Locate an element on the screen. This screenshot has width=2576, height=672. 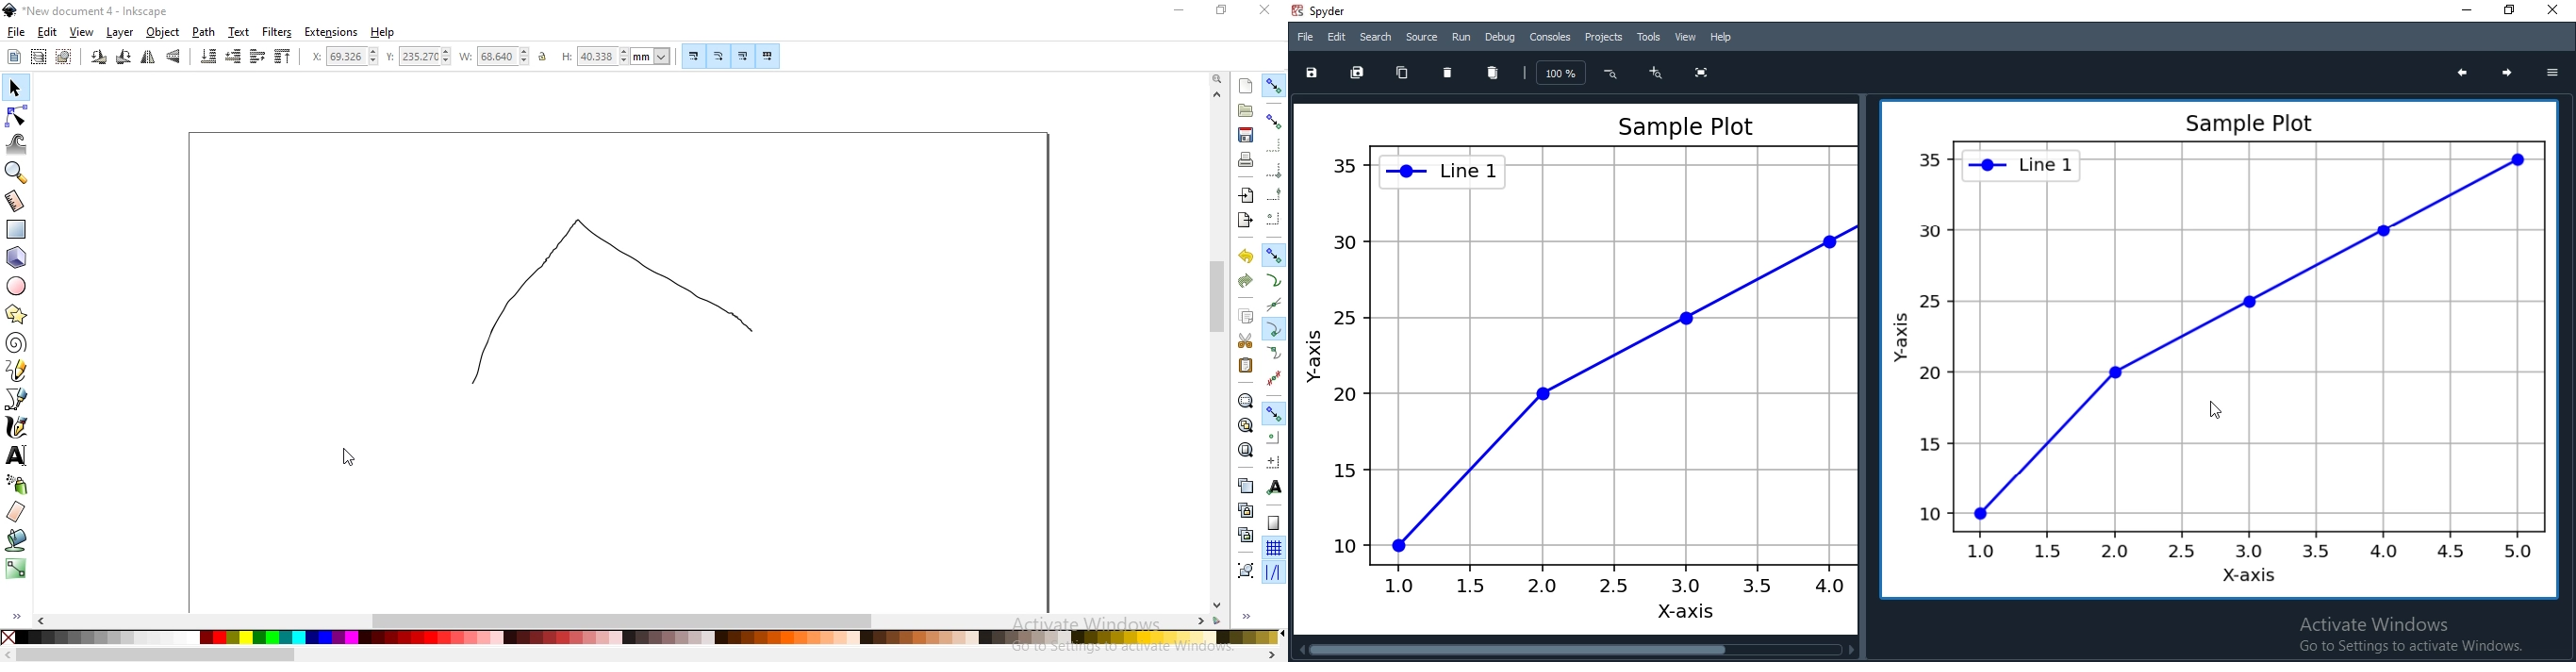
snap text anchors and baseline is located at coordinates (1275, 487).